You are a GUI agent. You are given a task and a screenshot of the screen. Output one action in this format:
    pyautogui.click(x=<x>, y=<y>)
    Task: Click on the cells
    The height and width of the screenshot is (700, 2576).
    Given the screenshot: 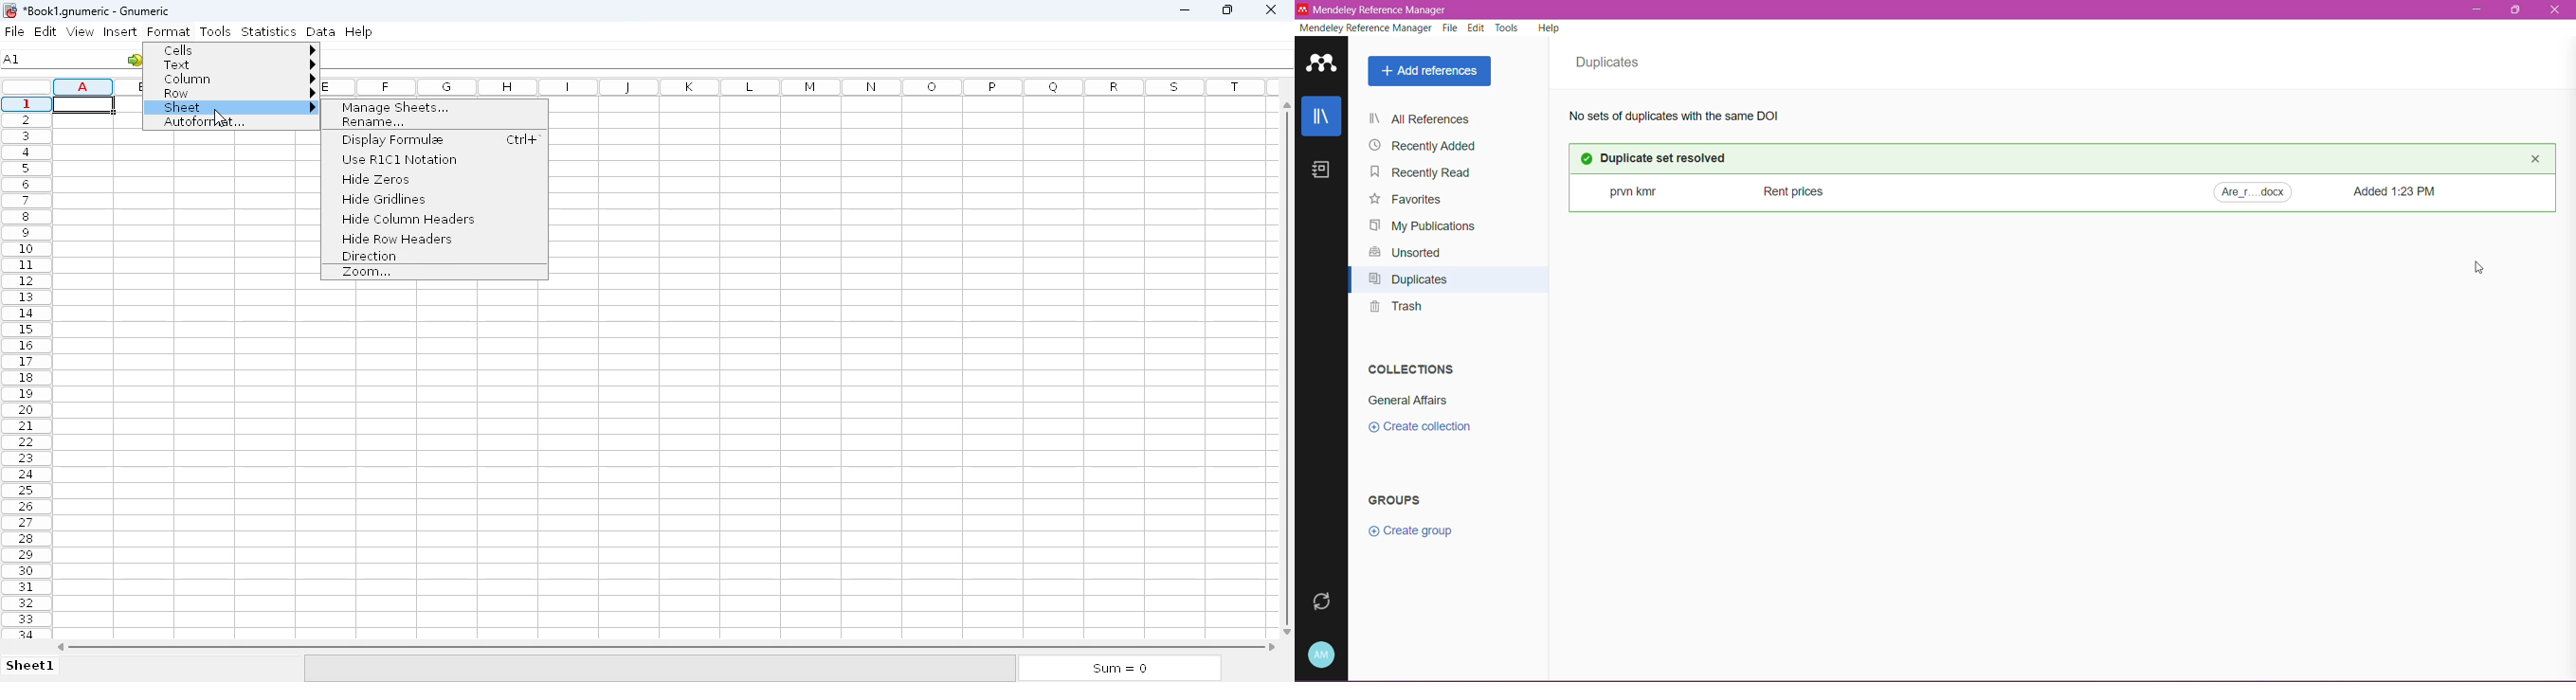 What is the action you would take?
    pyautogui.click(x=235, y=49)
    